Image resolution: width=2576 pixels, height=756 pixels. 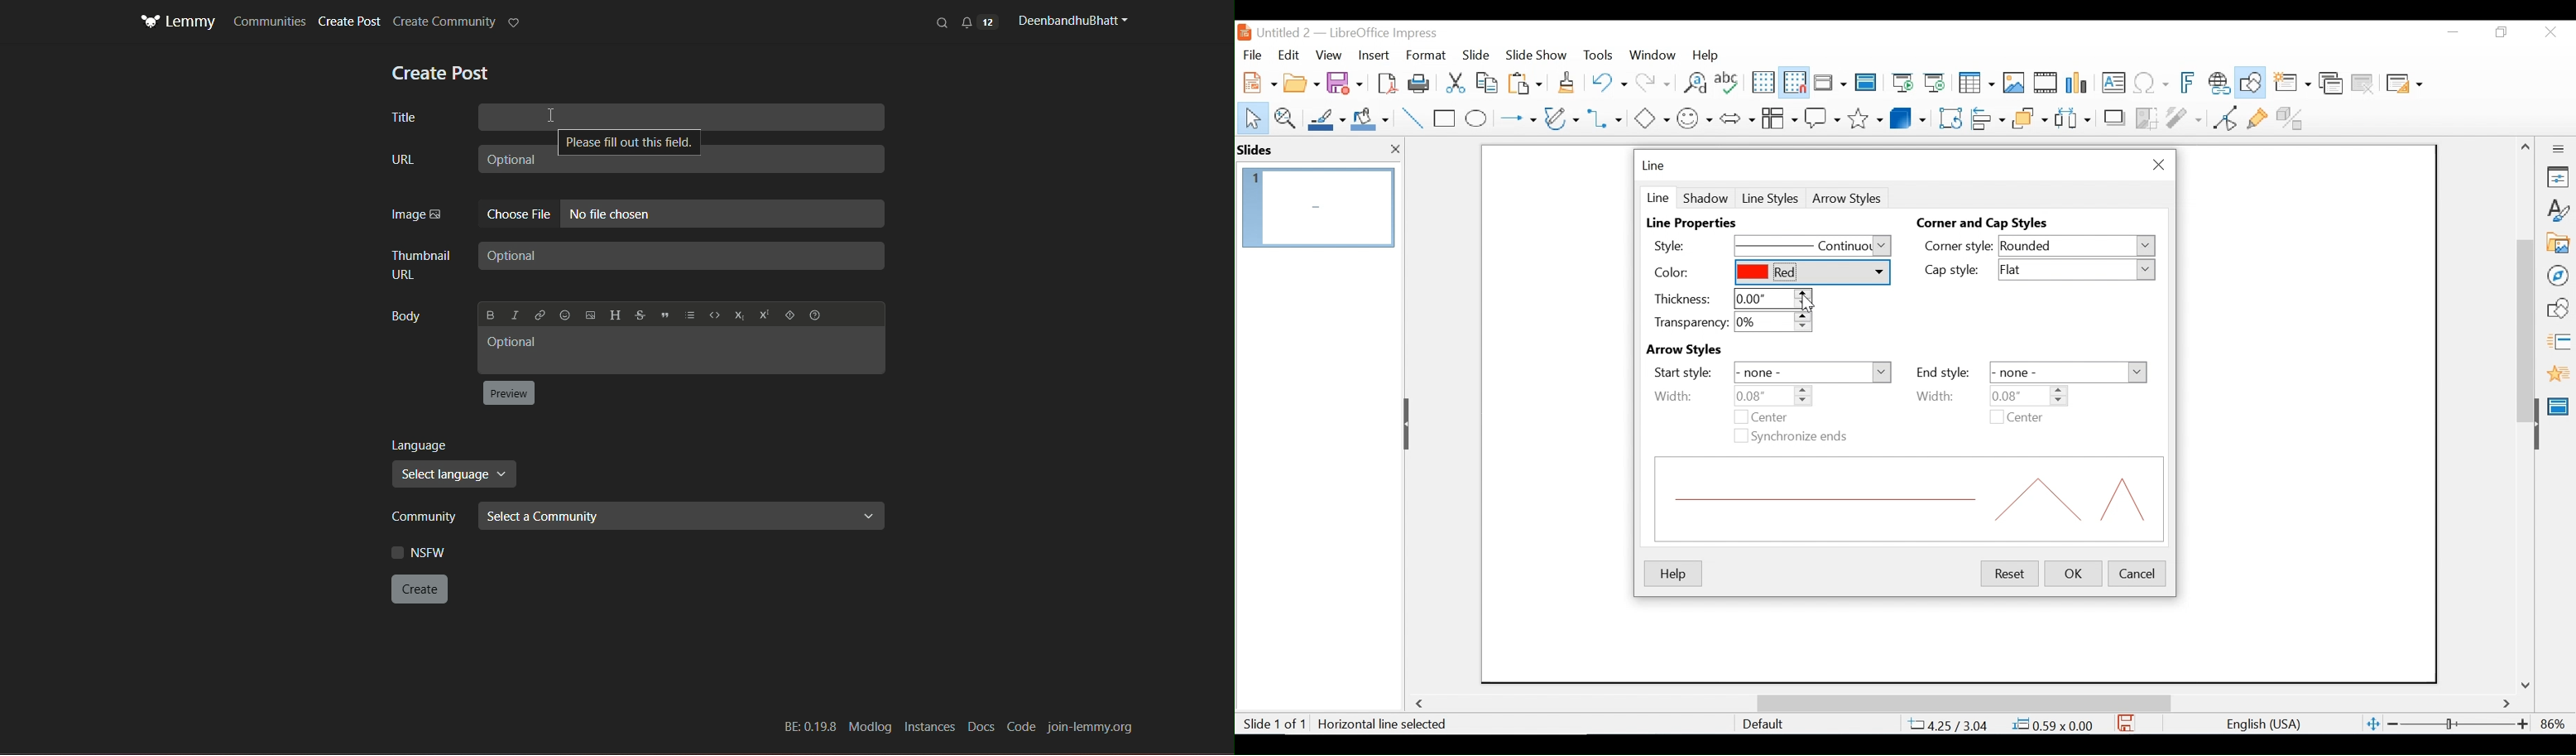 I want to click on checkbox, so click(x=1997, y=417).